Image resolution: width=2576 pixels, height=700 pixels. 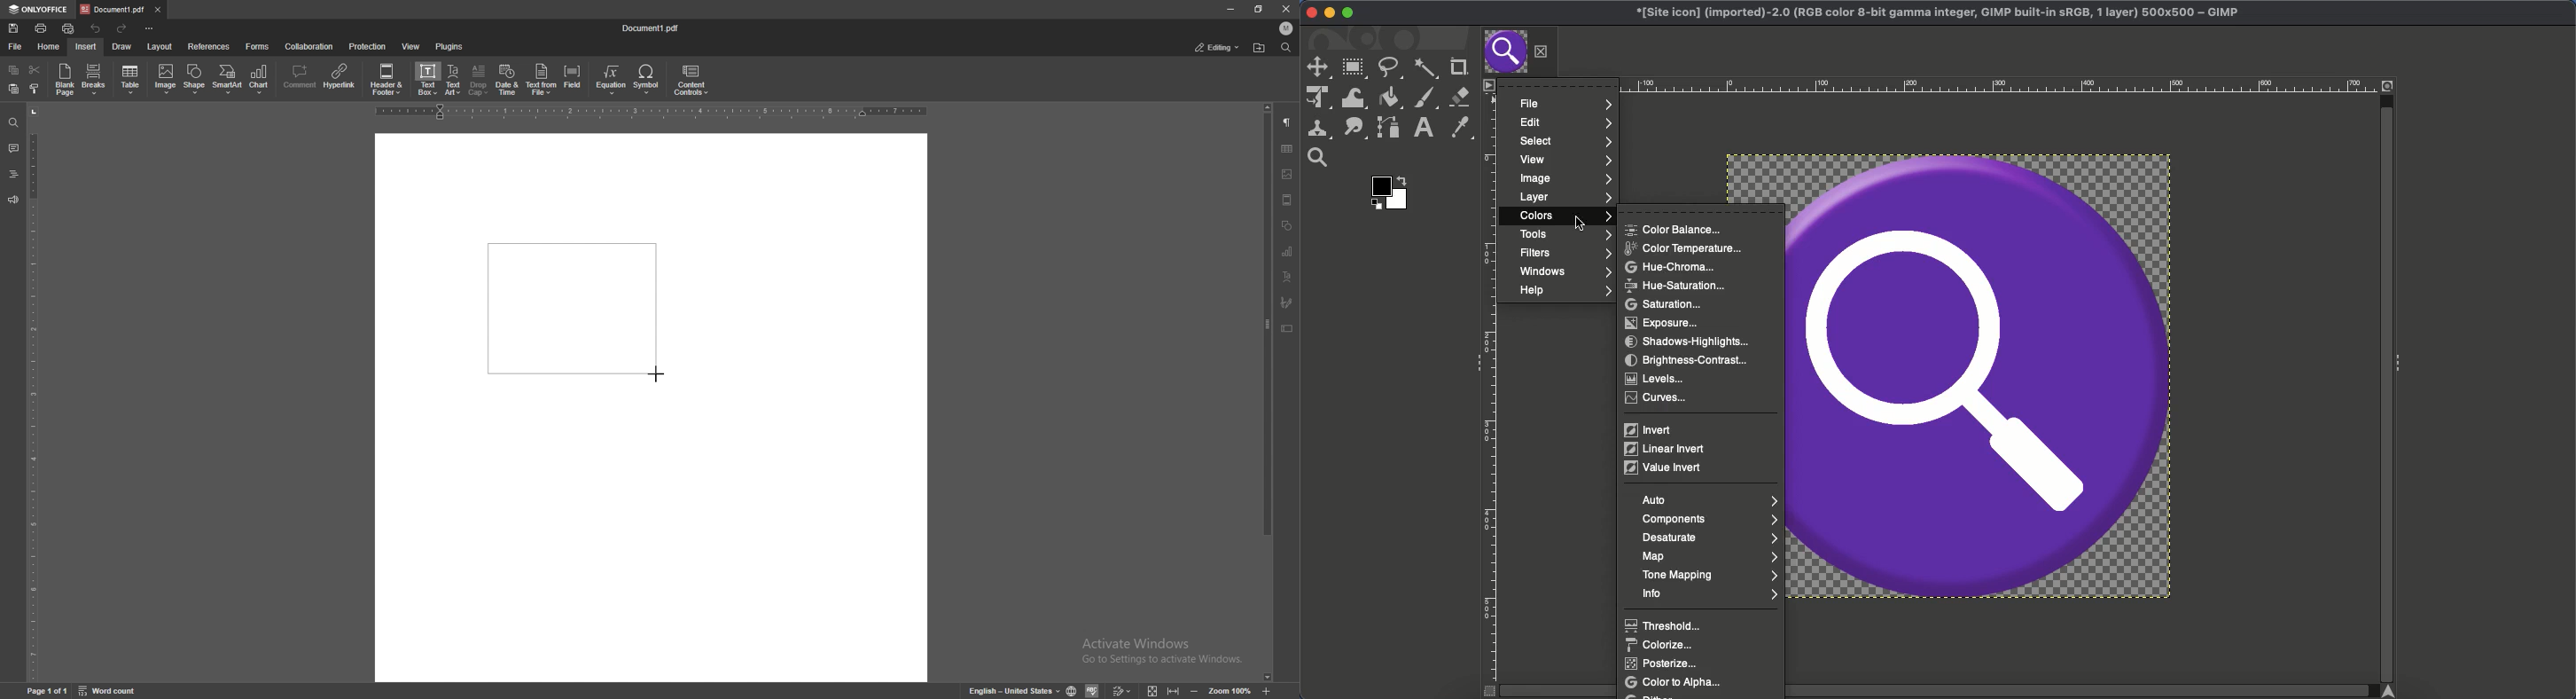 What do you see at coordinates (1287, 149) in the screenshot?
I see `table` at bounding box center [1287, 149].